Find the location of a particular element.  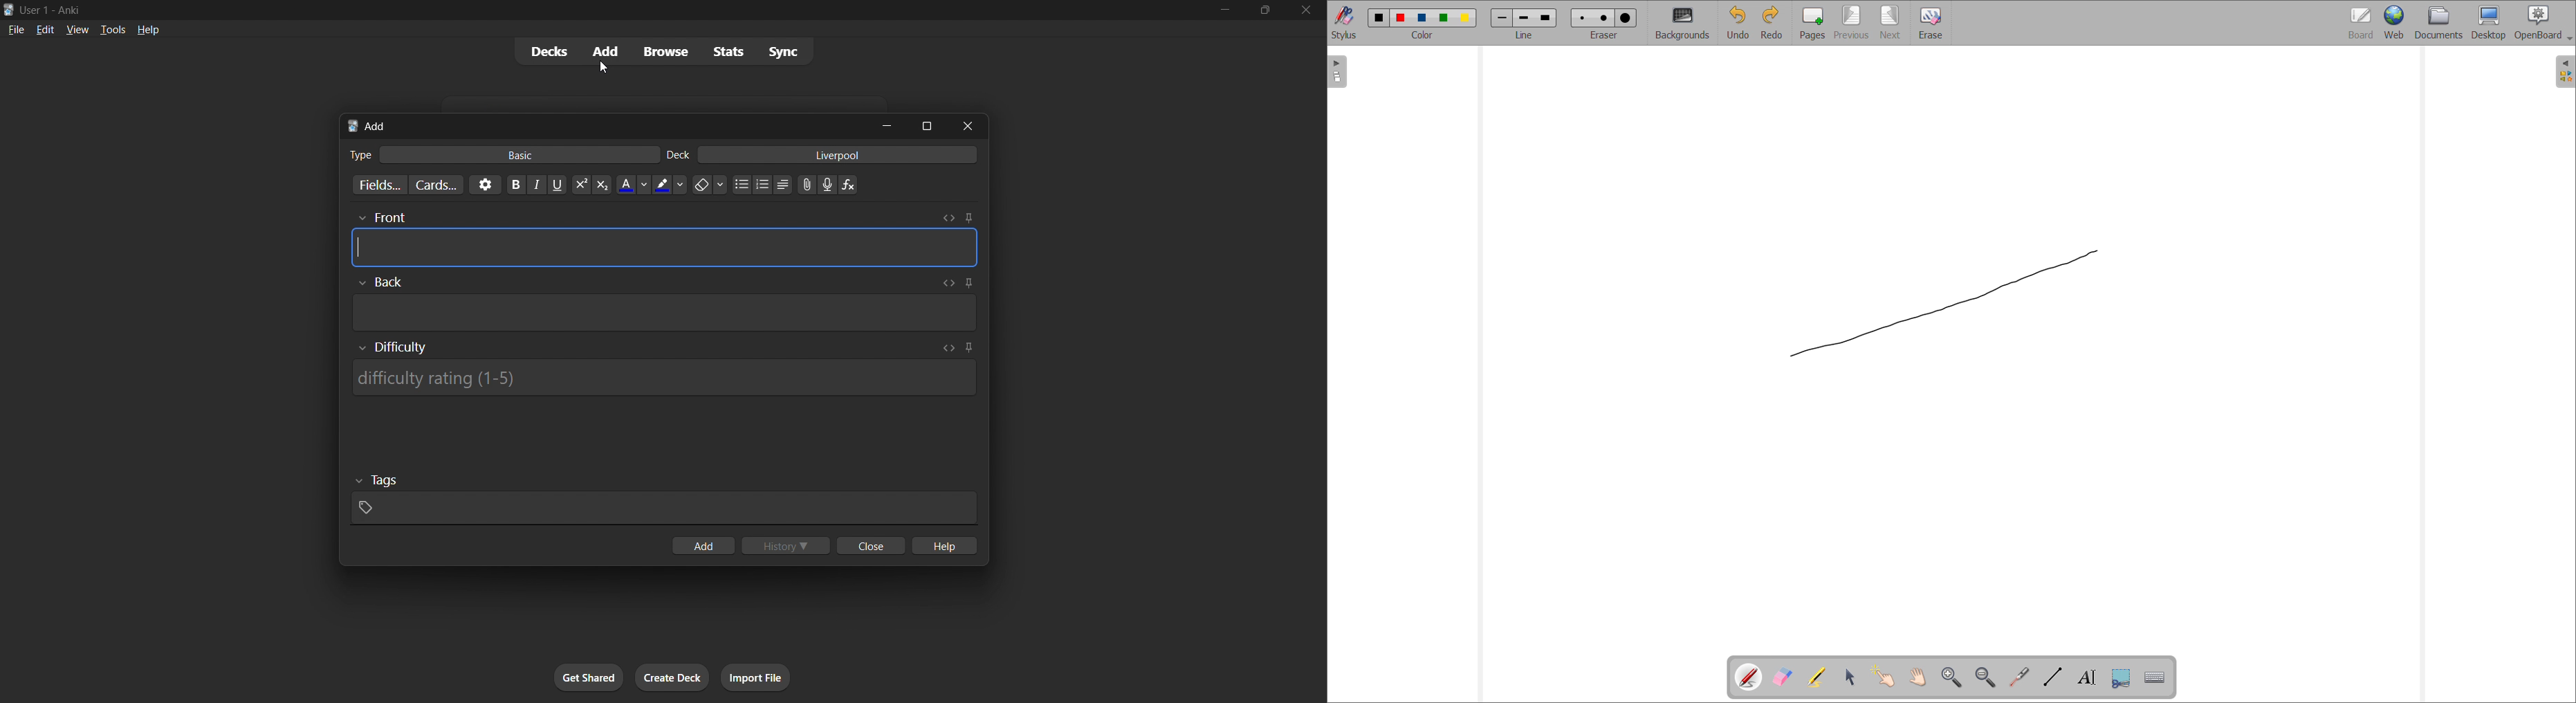

help is located at coordinates (150, 28).